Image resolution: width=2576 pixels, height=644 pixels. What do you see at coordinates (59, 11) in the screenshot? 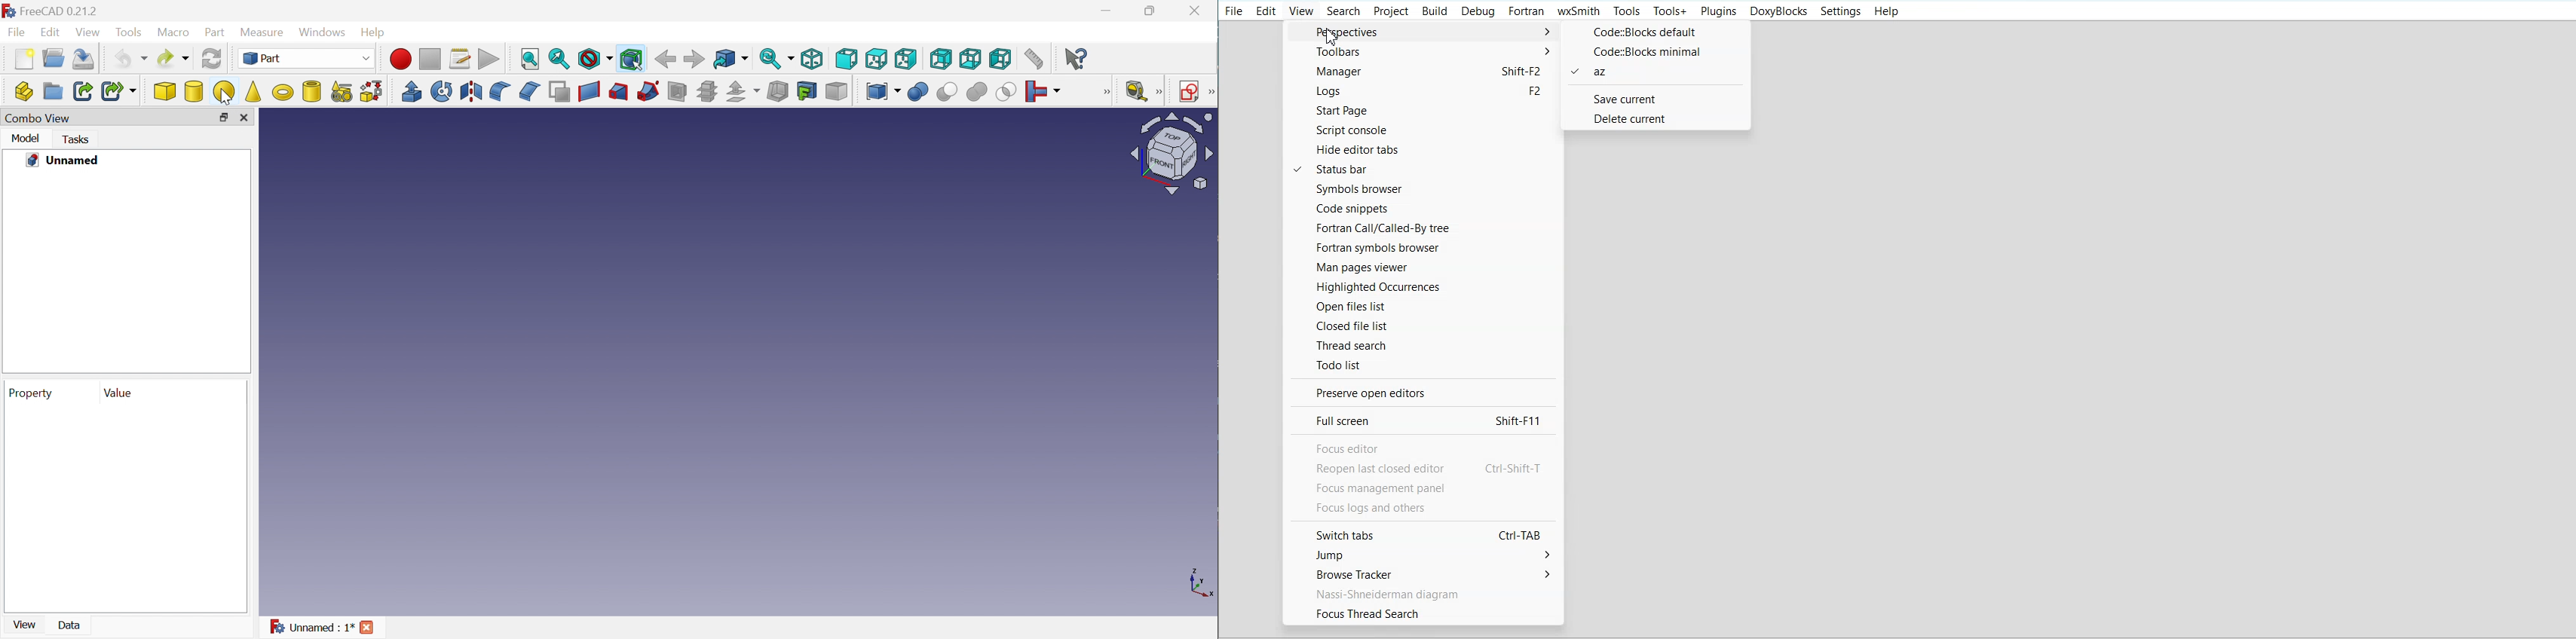
I see `FreeCAD 0.21.2` at bounding box center [59, 11].